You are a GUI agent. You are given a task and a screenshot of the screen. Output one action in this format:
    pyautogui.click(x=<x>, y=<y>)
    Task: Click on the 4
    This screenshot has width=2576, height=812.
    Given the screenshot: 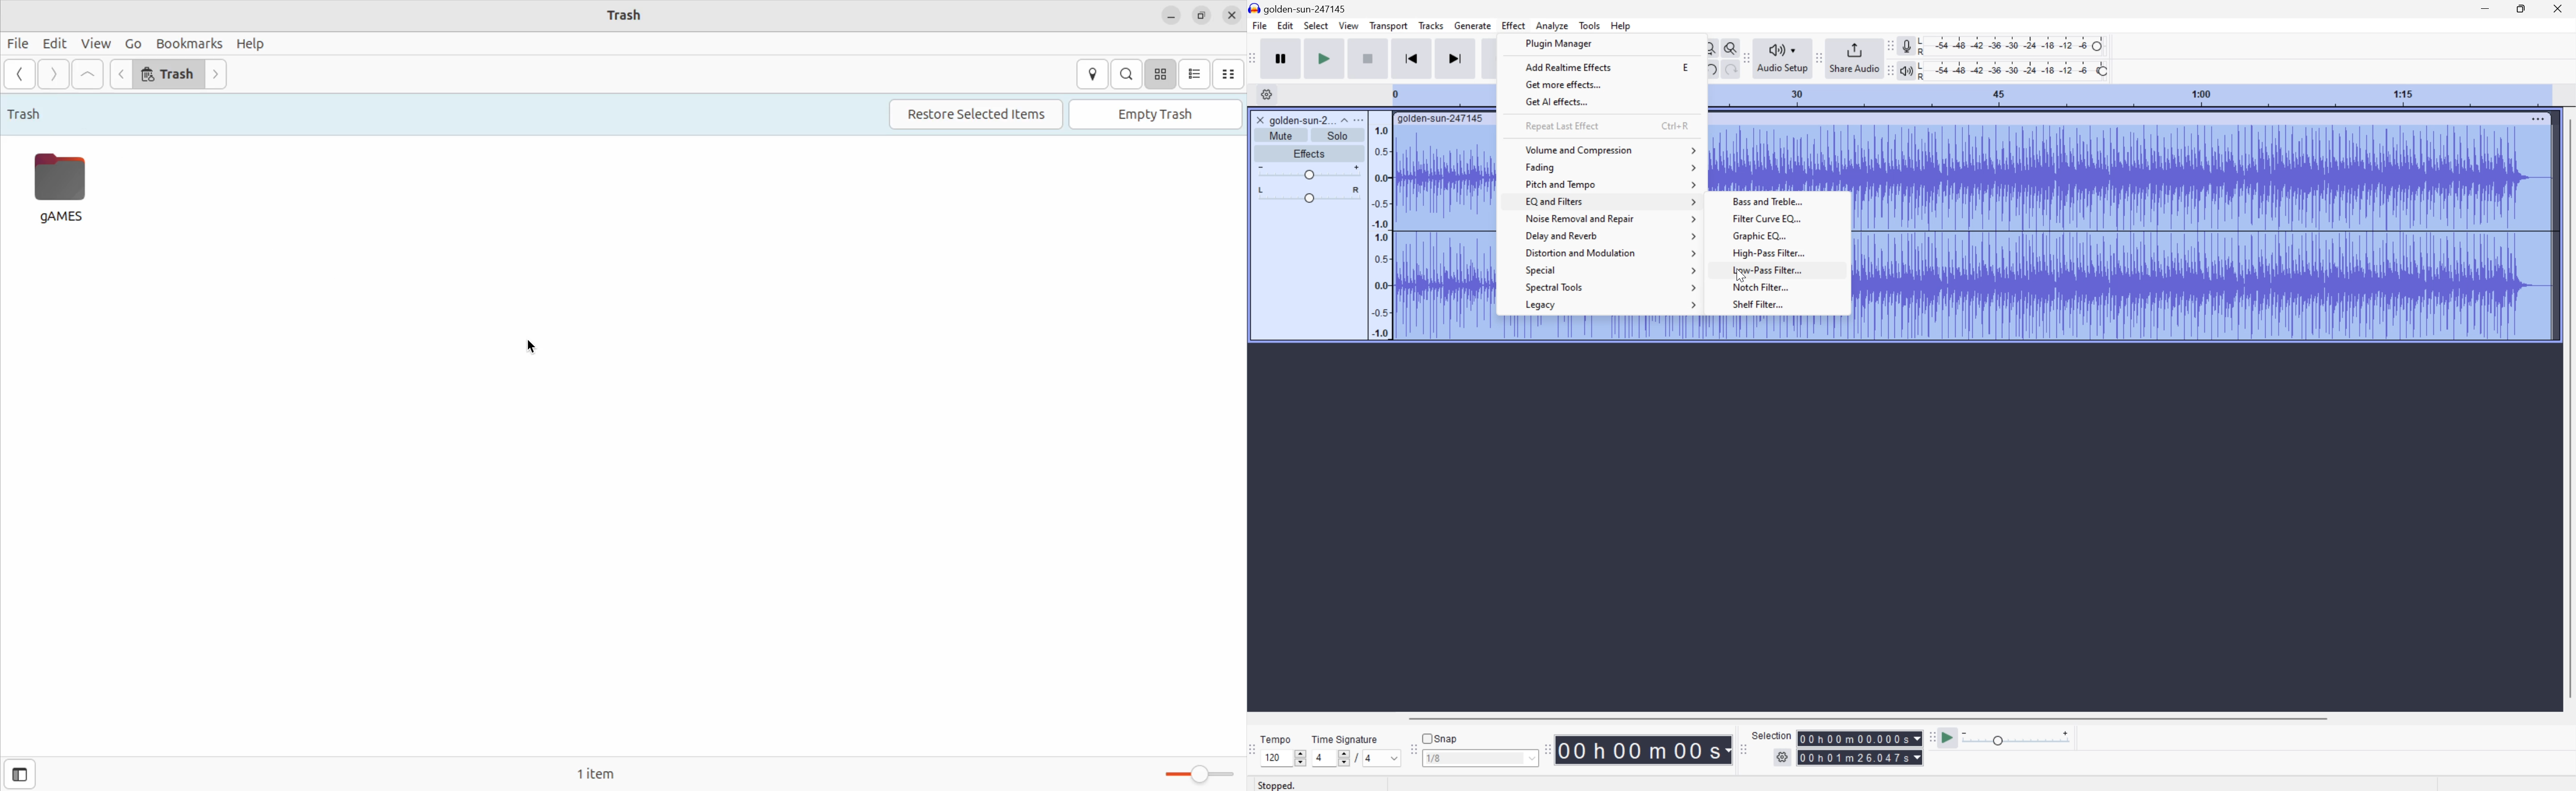 What is the action you would take?
    pyautogui.click(x=1384, y=758)
    